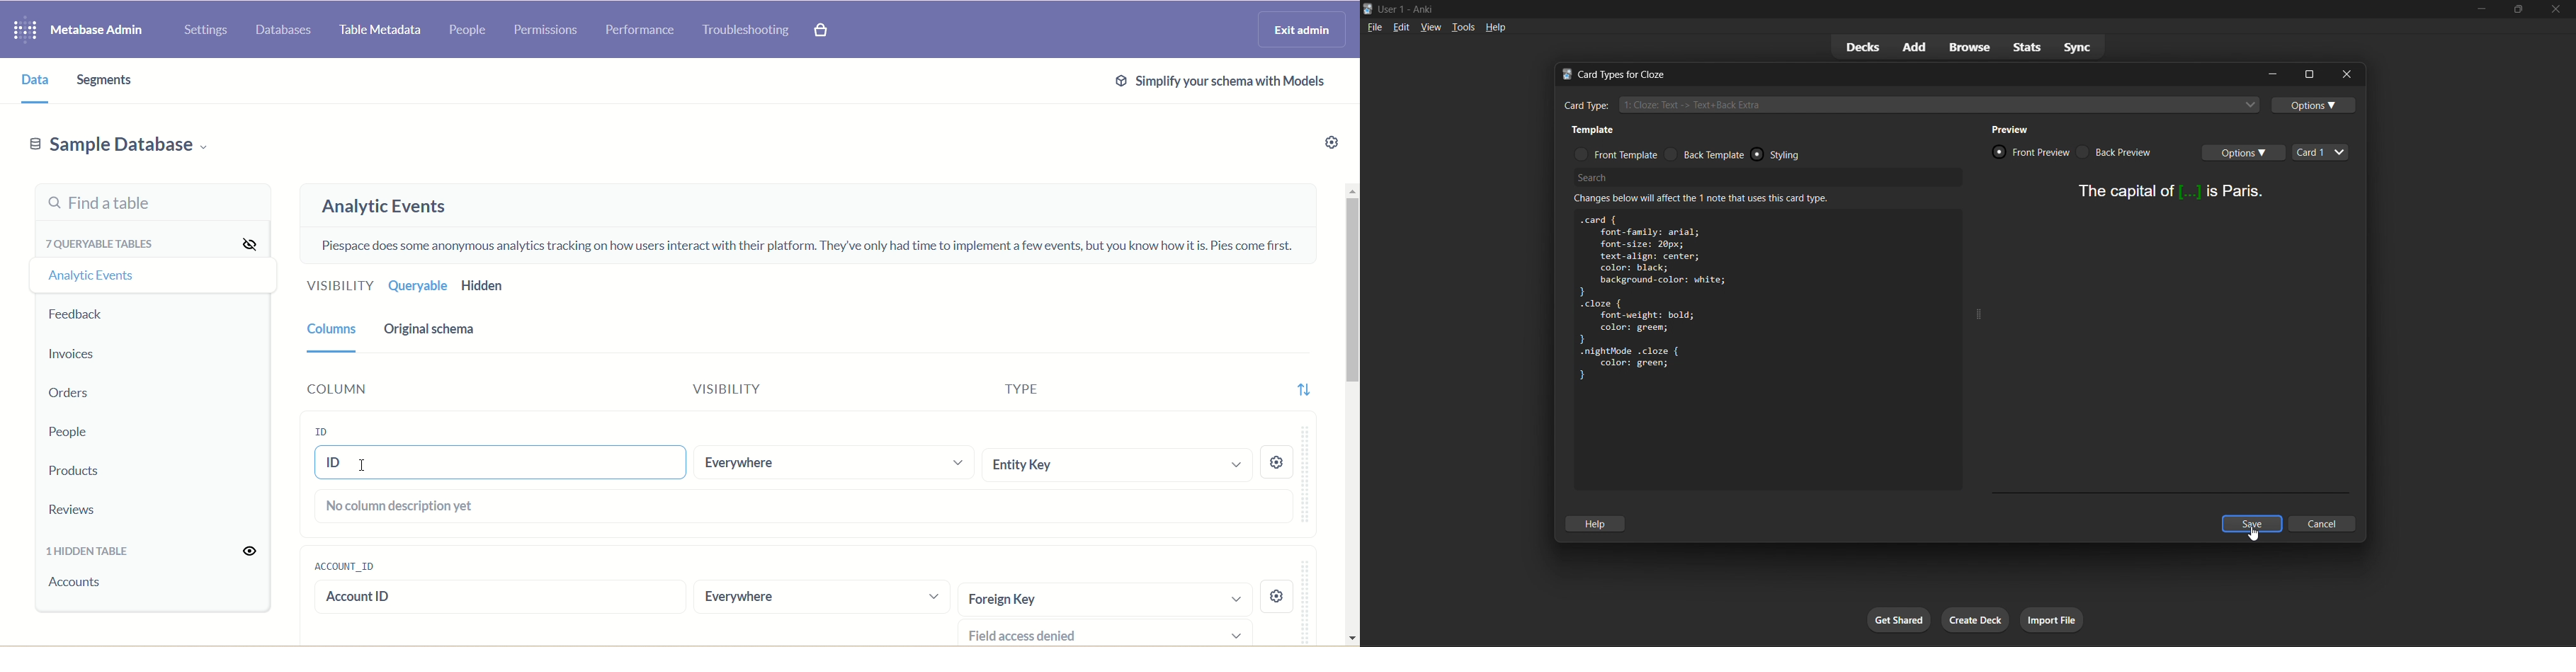  I want to click on Column, so click(401, 391).